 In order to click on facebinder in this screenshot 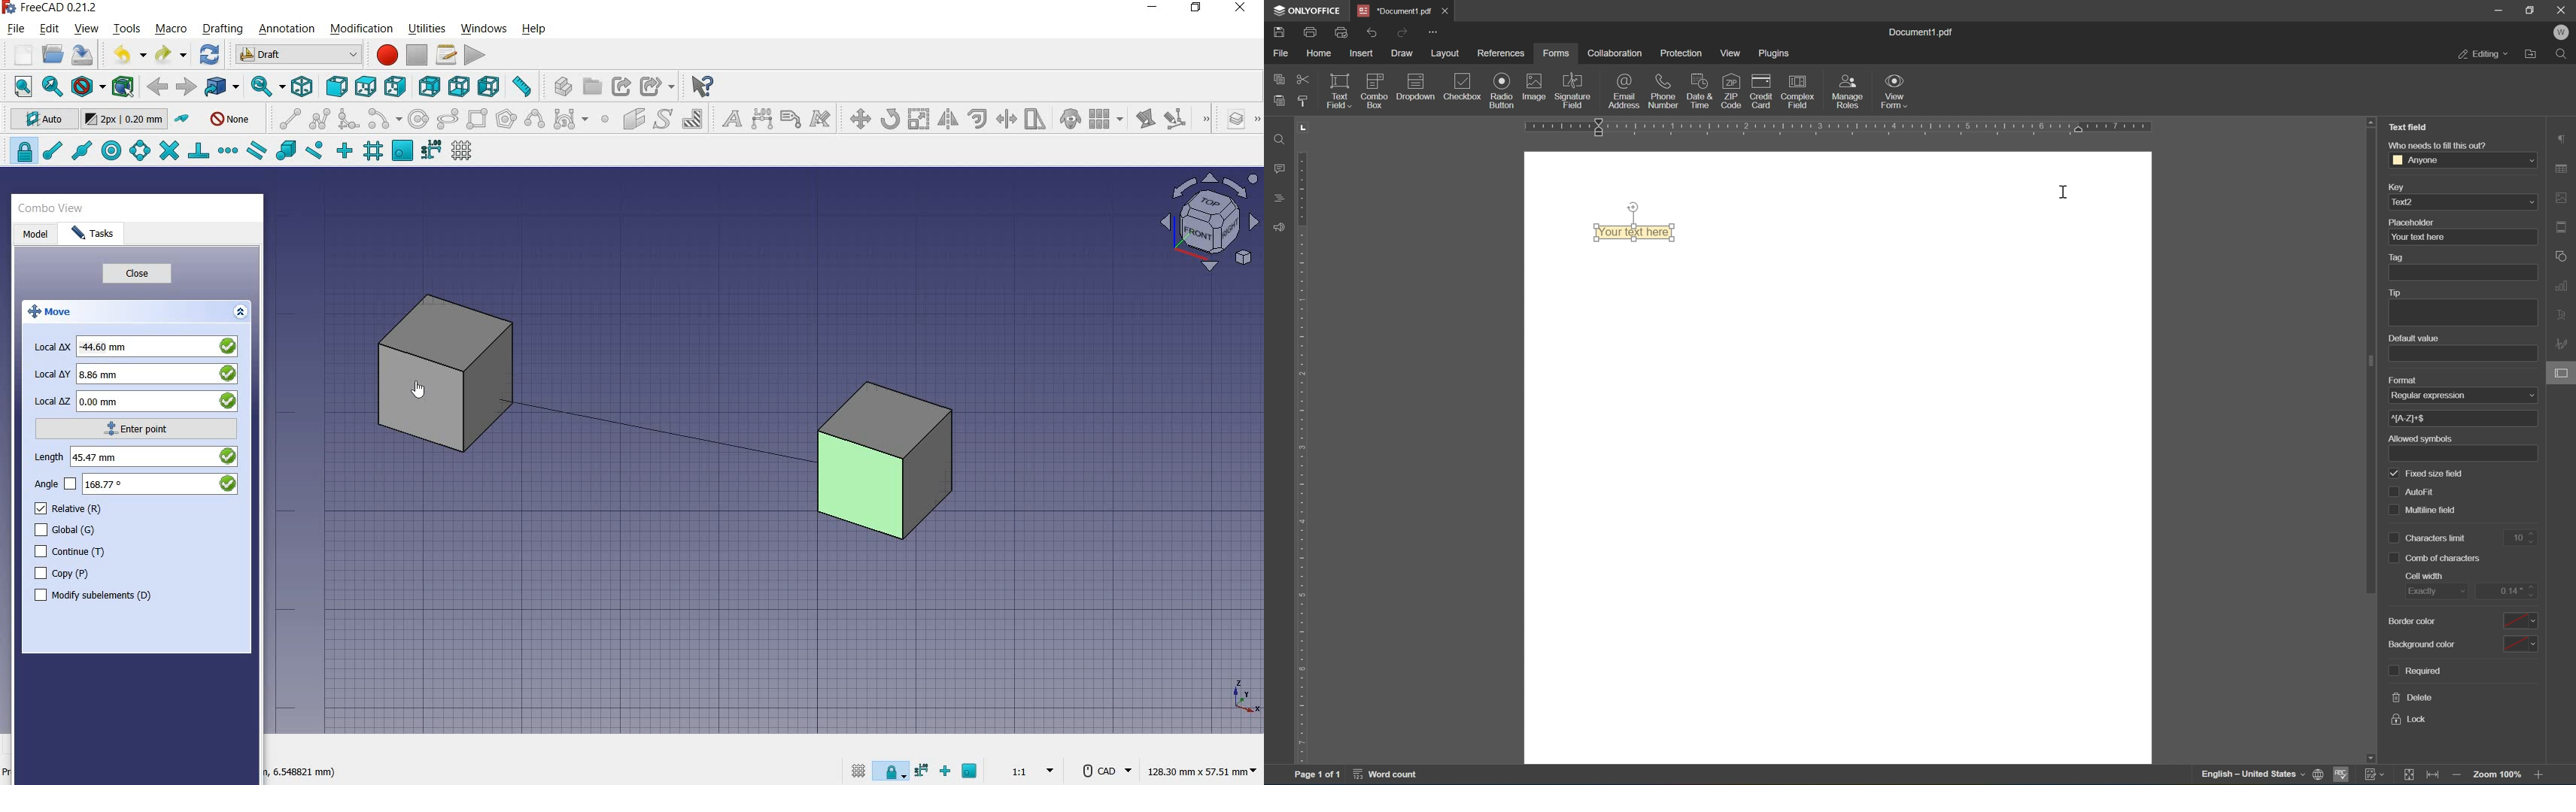, I will do `click(633, 119)`.